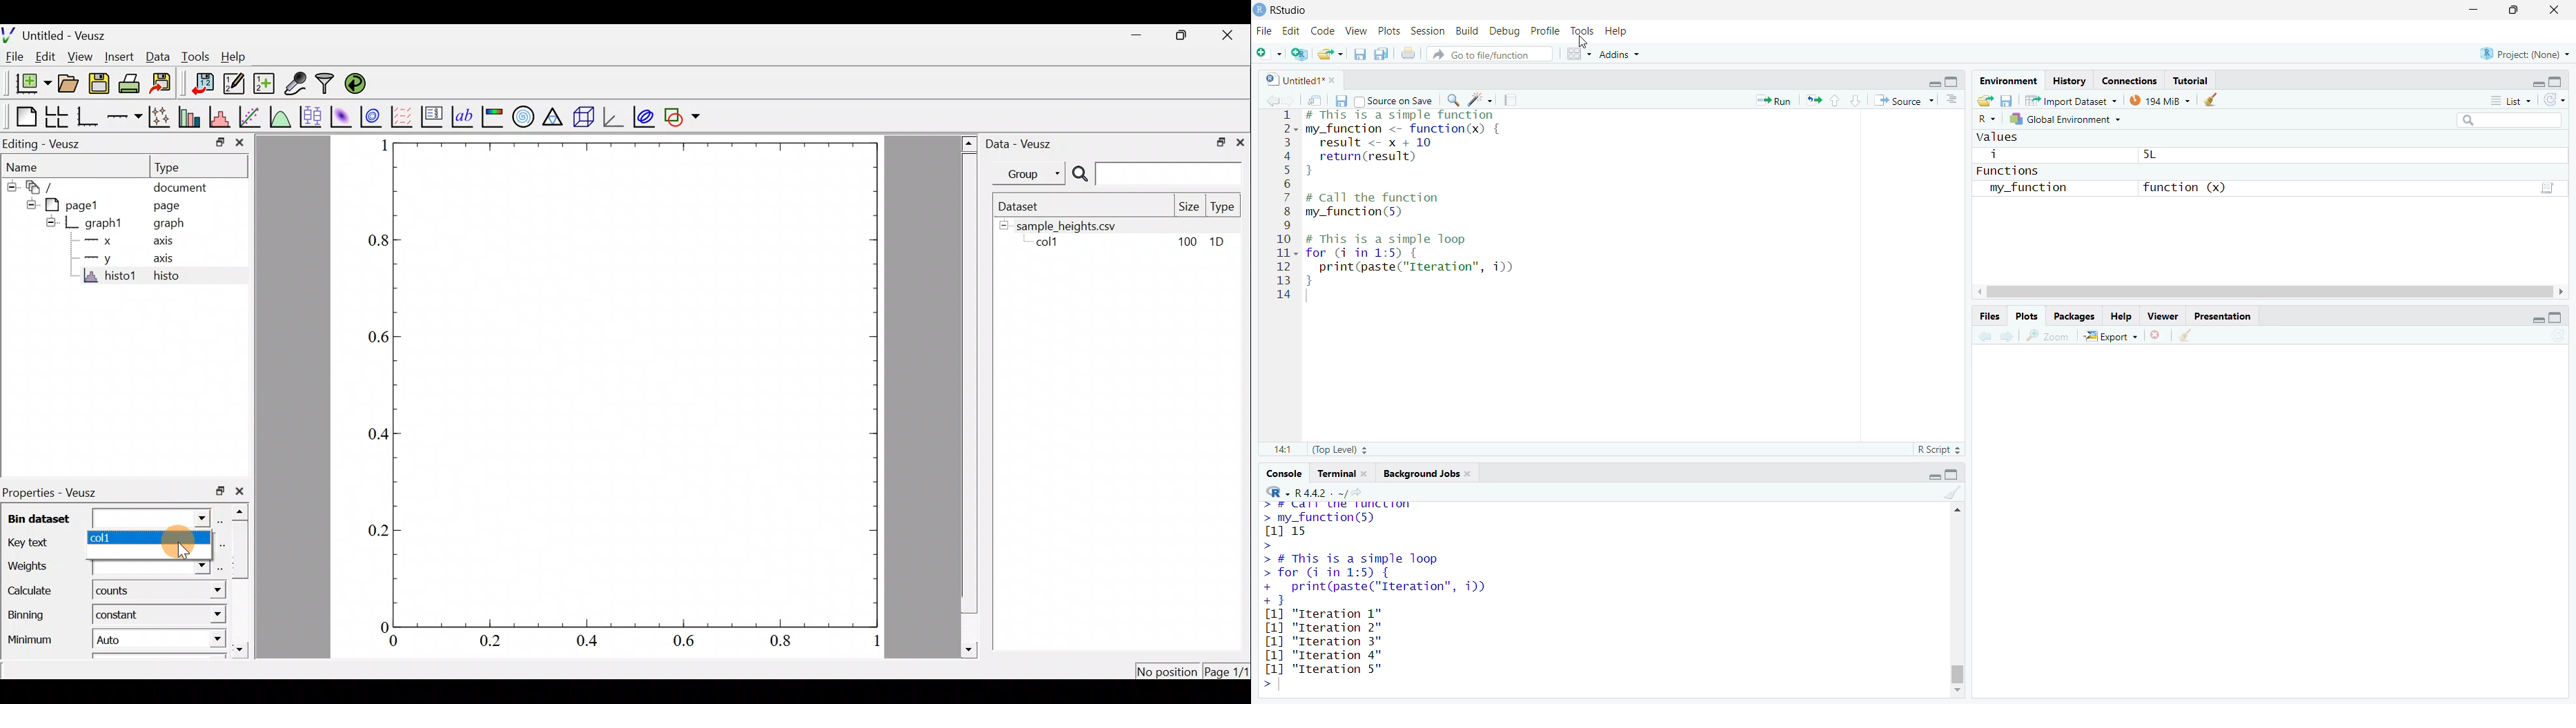 The width and height of the screenshot is (2576, 728). What do you see at coordinates (1466, 28) in the screenshot?
I see `build` at bounding box center [1466, 28].